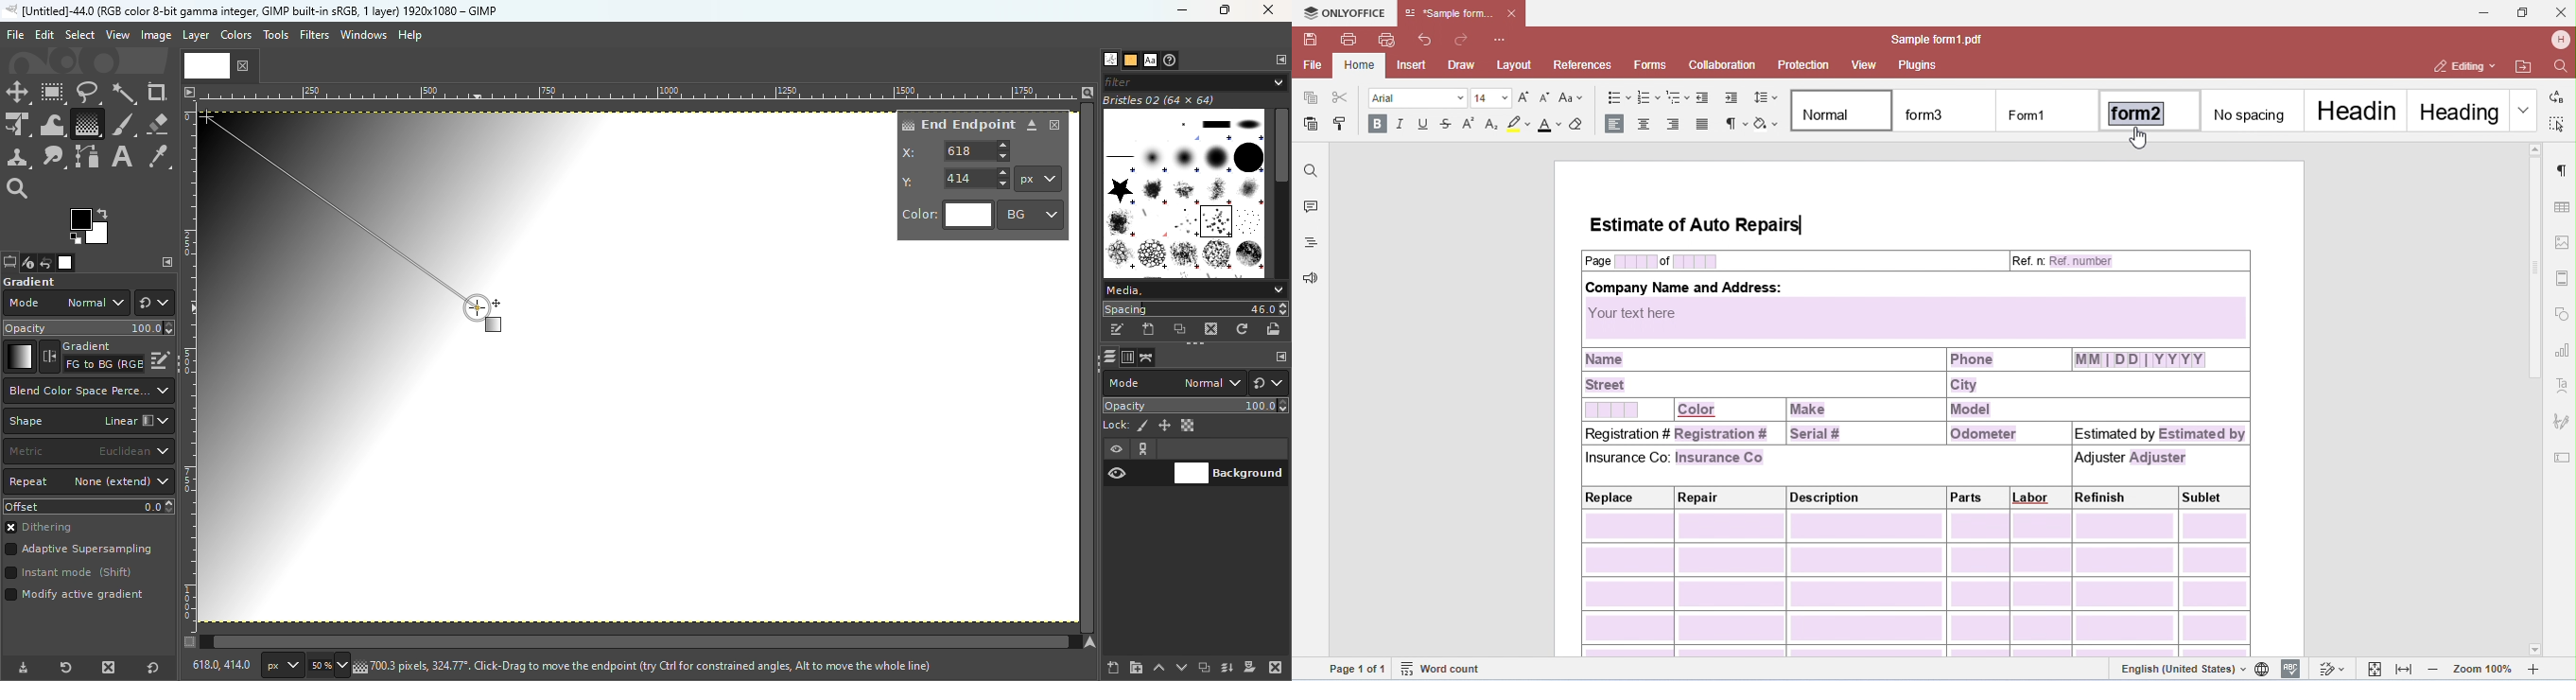 Image resolution: width=2576 pixels, height=700 pixels. What do you see at coordinates (1279, 61) in the screenshot?
I see `Configure this tab` at bounding box center [1279, 61].